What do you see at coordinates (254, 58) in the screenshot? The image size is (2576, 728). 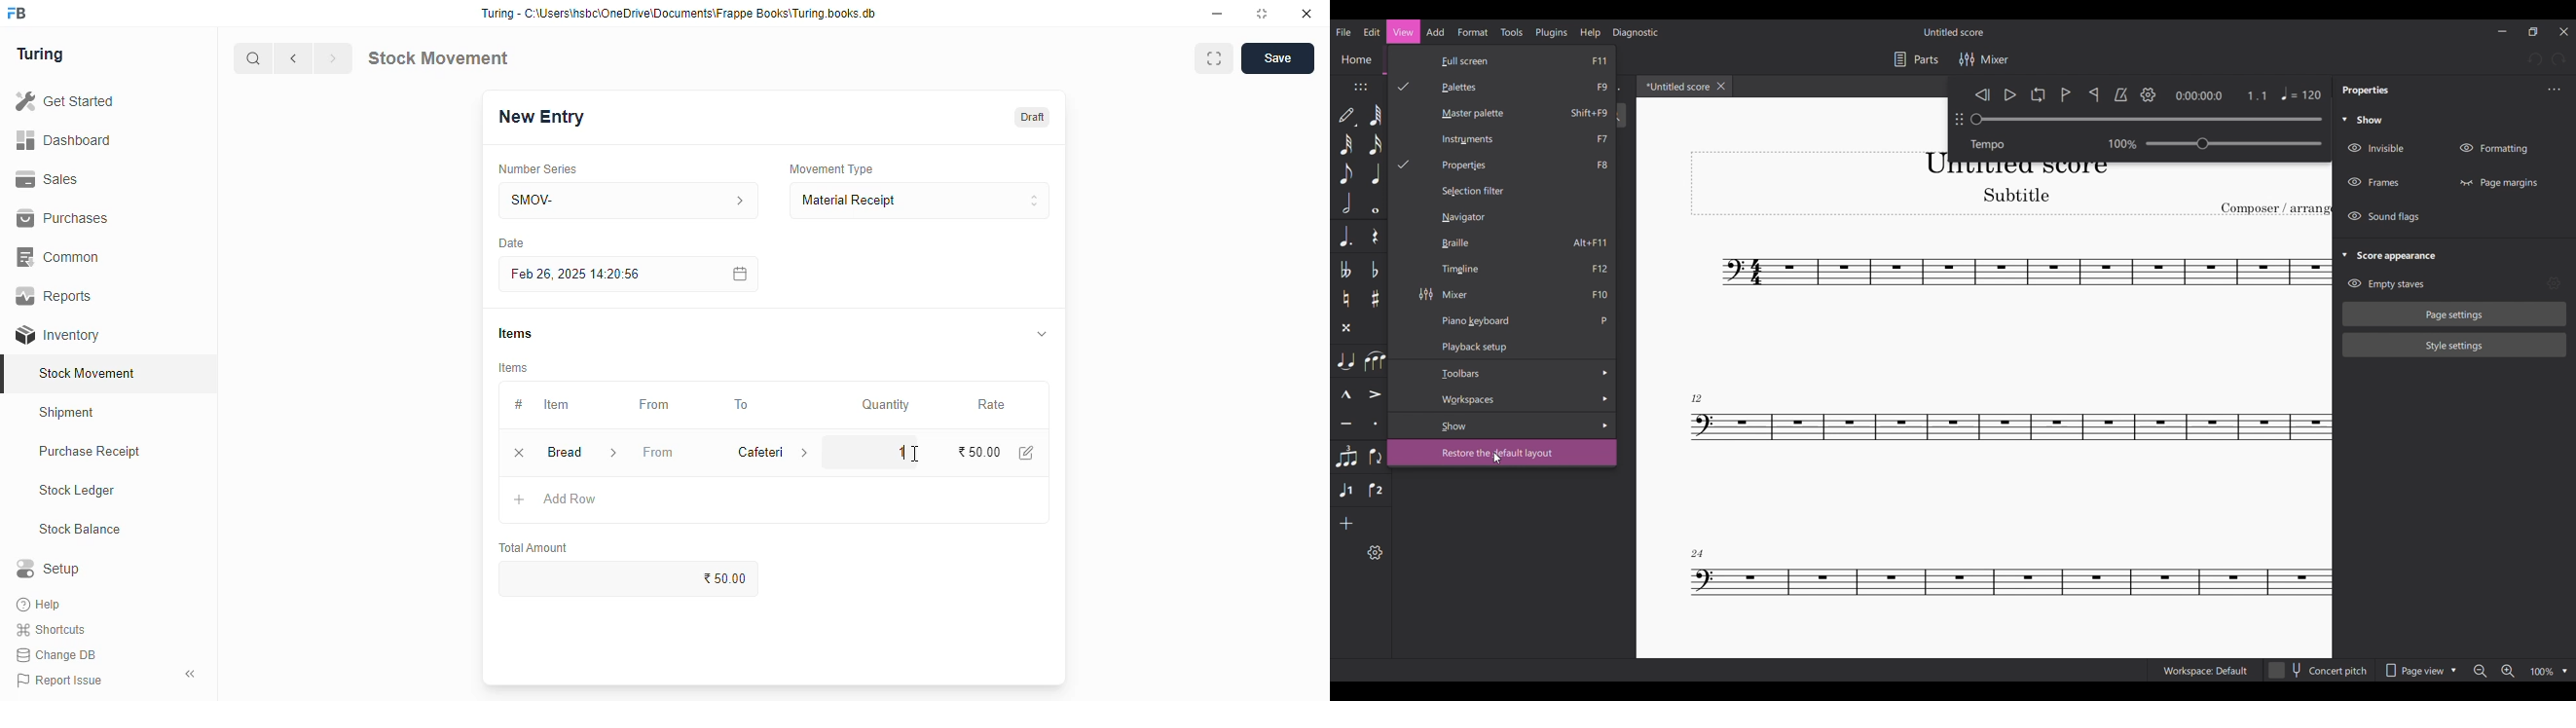 I see `search` at bounding box center [254, 58].